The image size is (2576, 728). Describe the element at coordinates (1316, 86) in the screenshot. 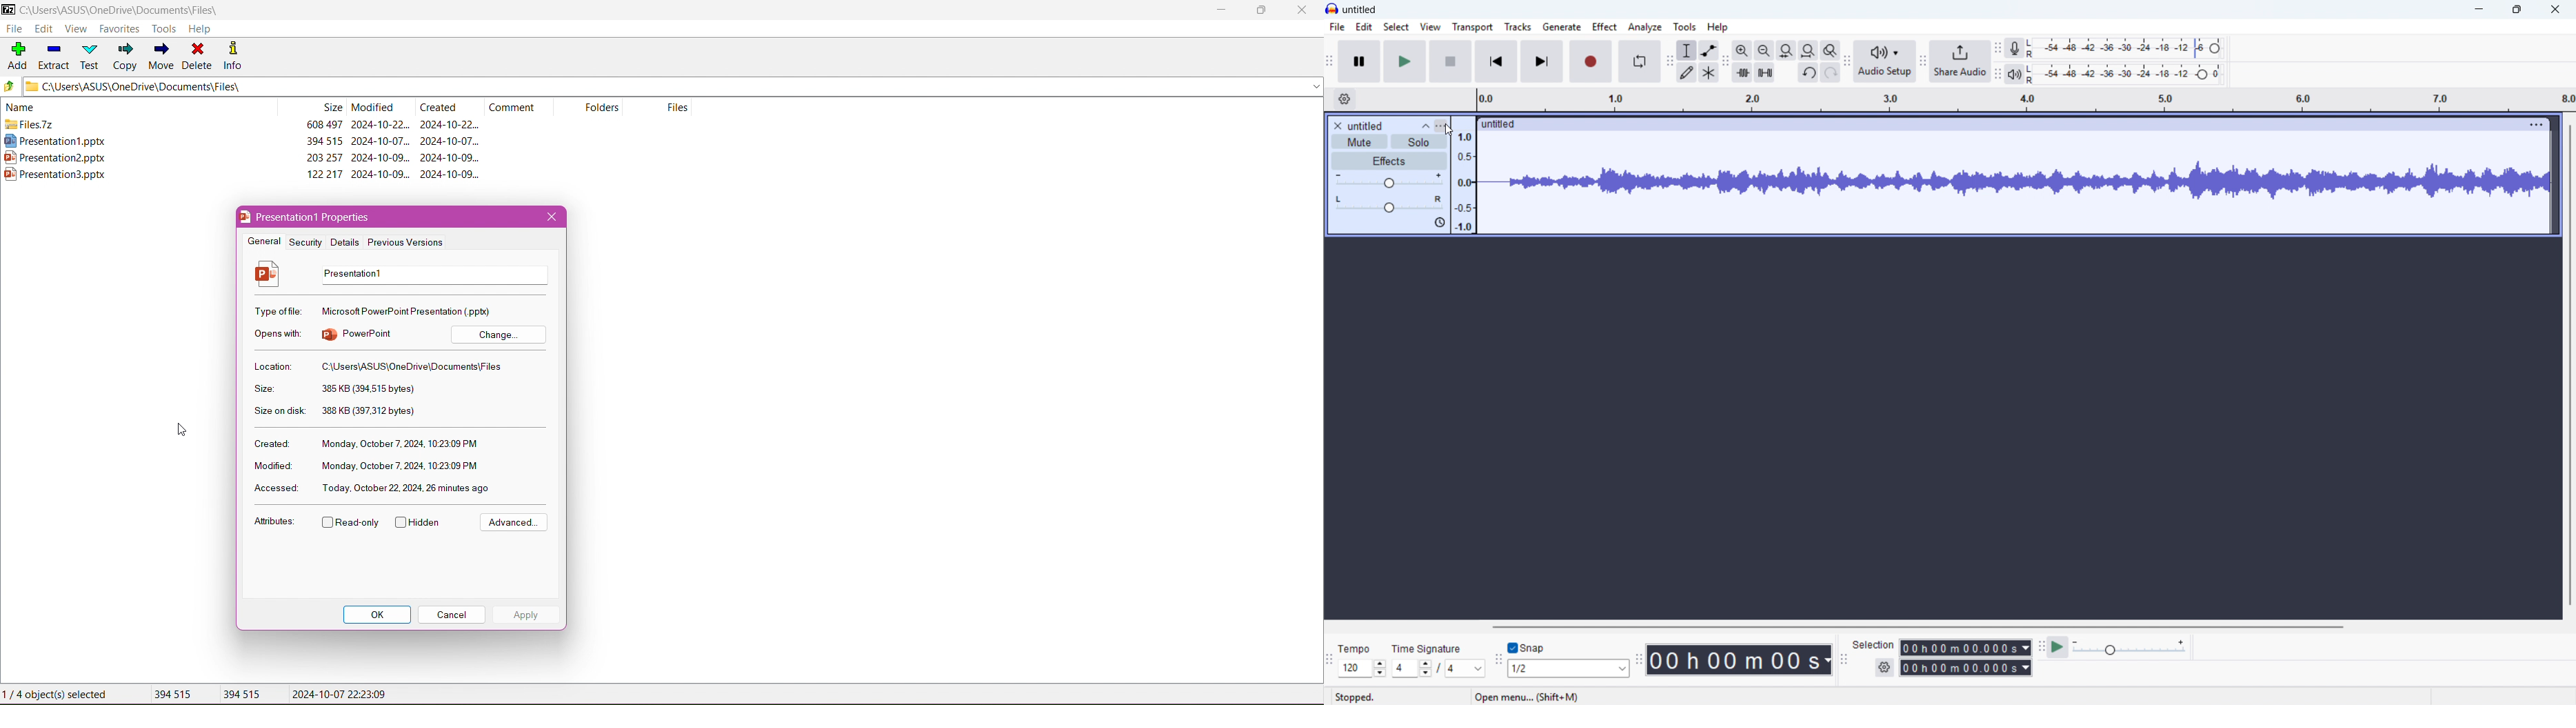

I see `expand` at that location.